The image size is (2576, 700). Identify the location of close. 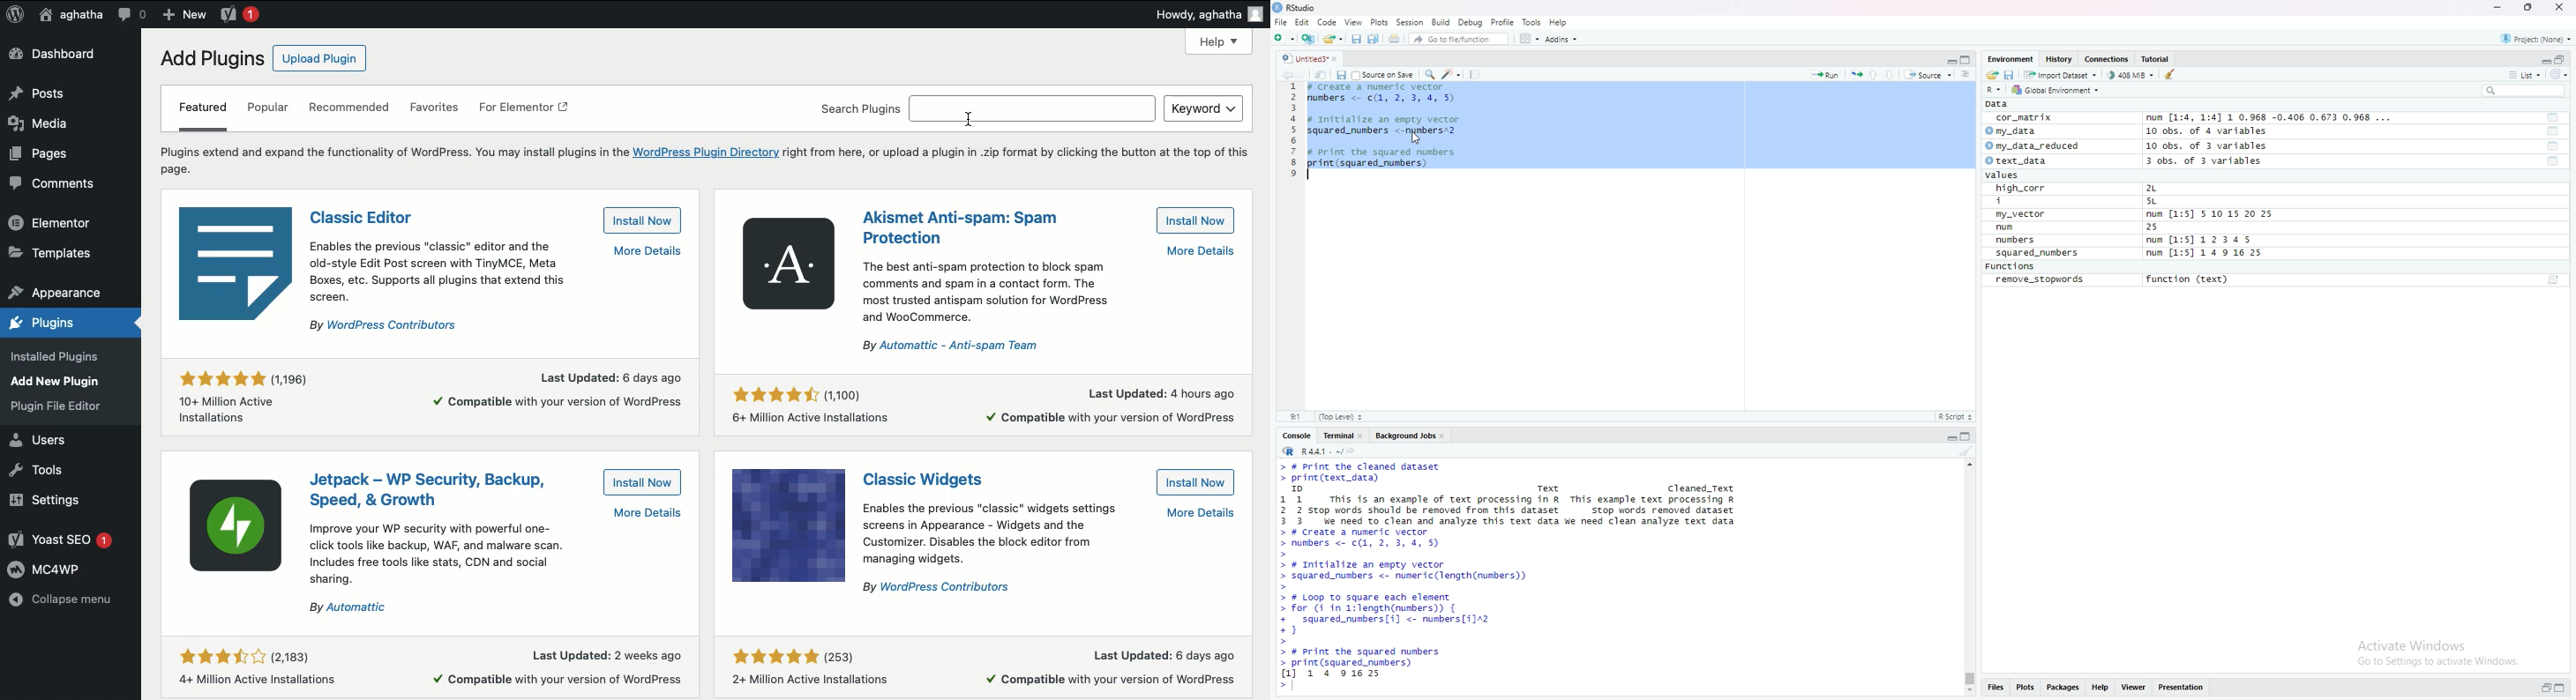
(1339, 58).